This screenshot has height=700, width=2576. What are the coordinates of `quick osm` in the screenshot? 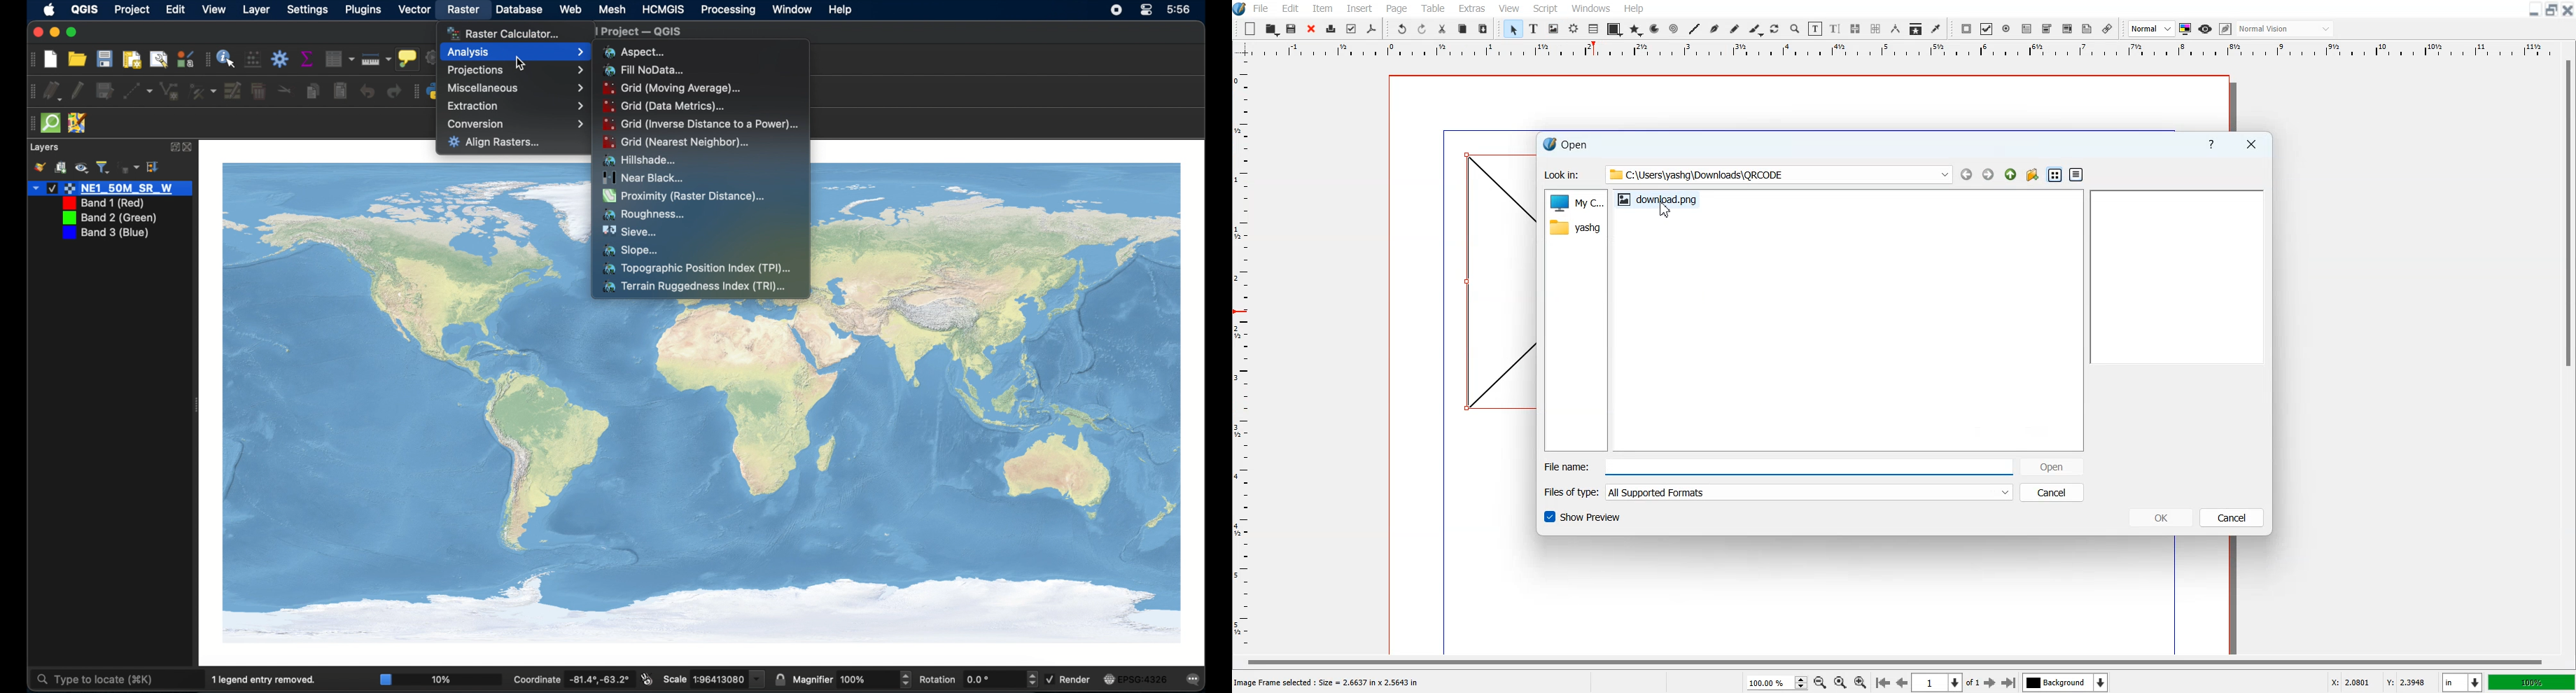 It's located at (50, 123).